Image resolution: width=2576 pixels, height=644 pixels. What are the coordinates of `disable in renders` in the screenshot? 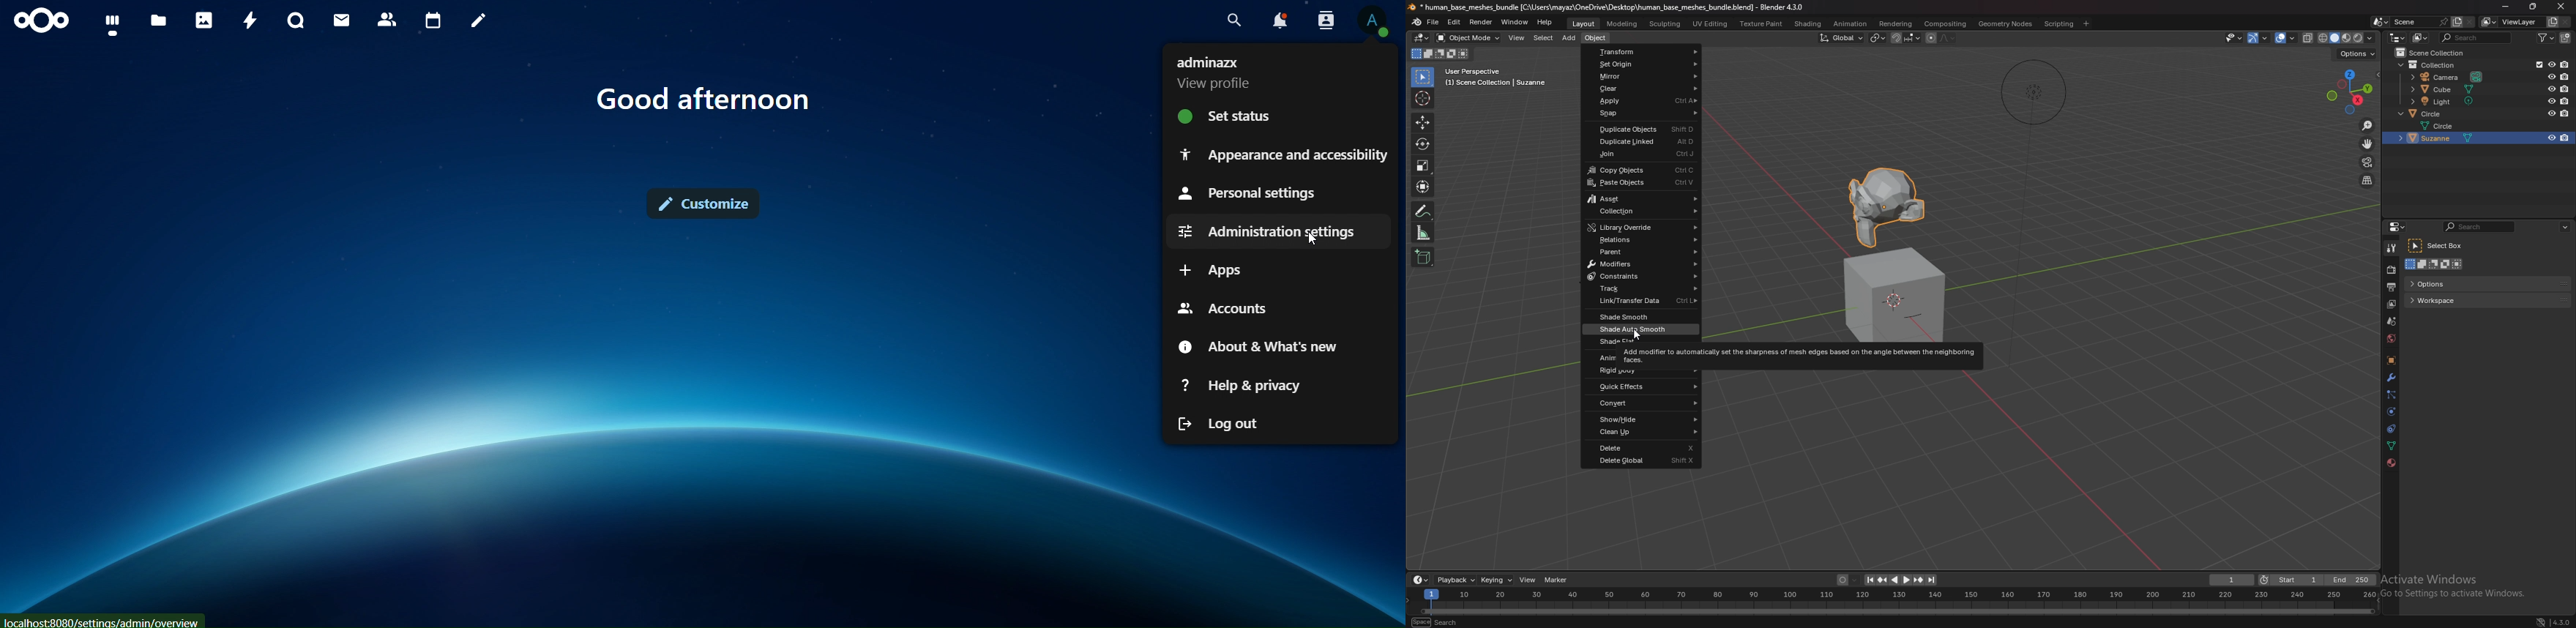 It's located at (2565, 76).